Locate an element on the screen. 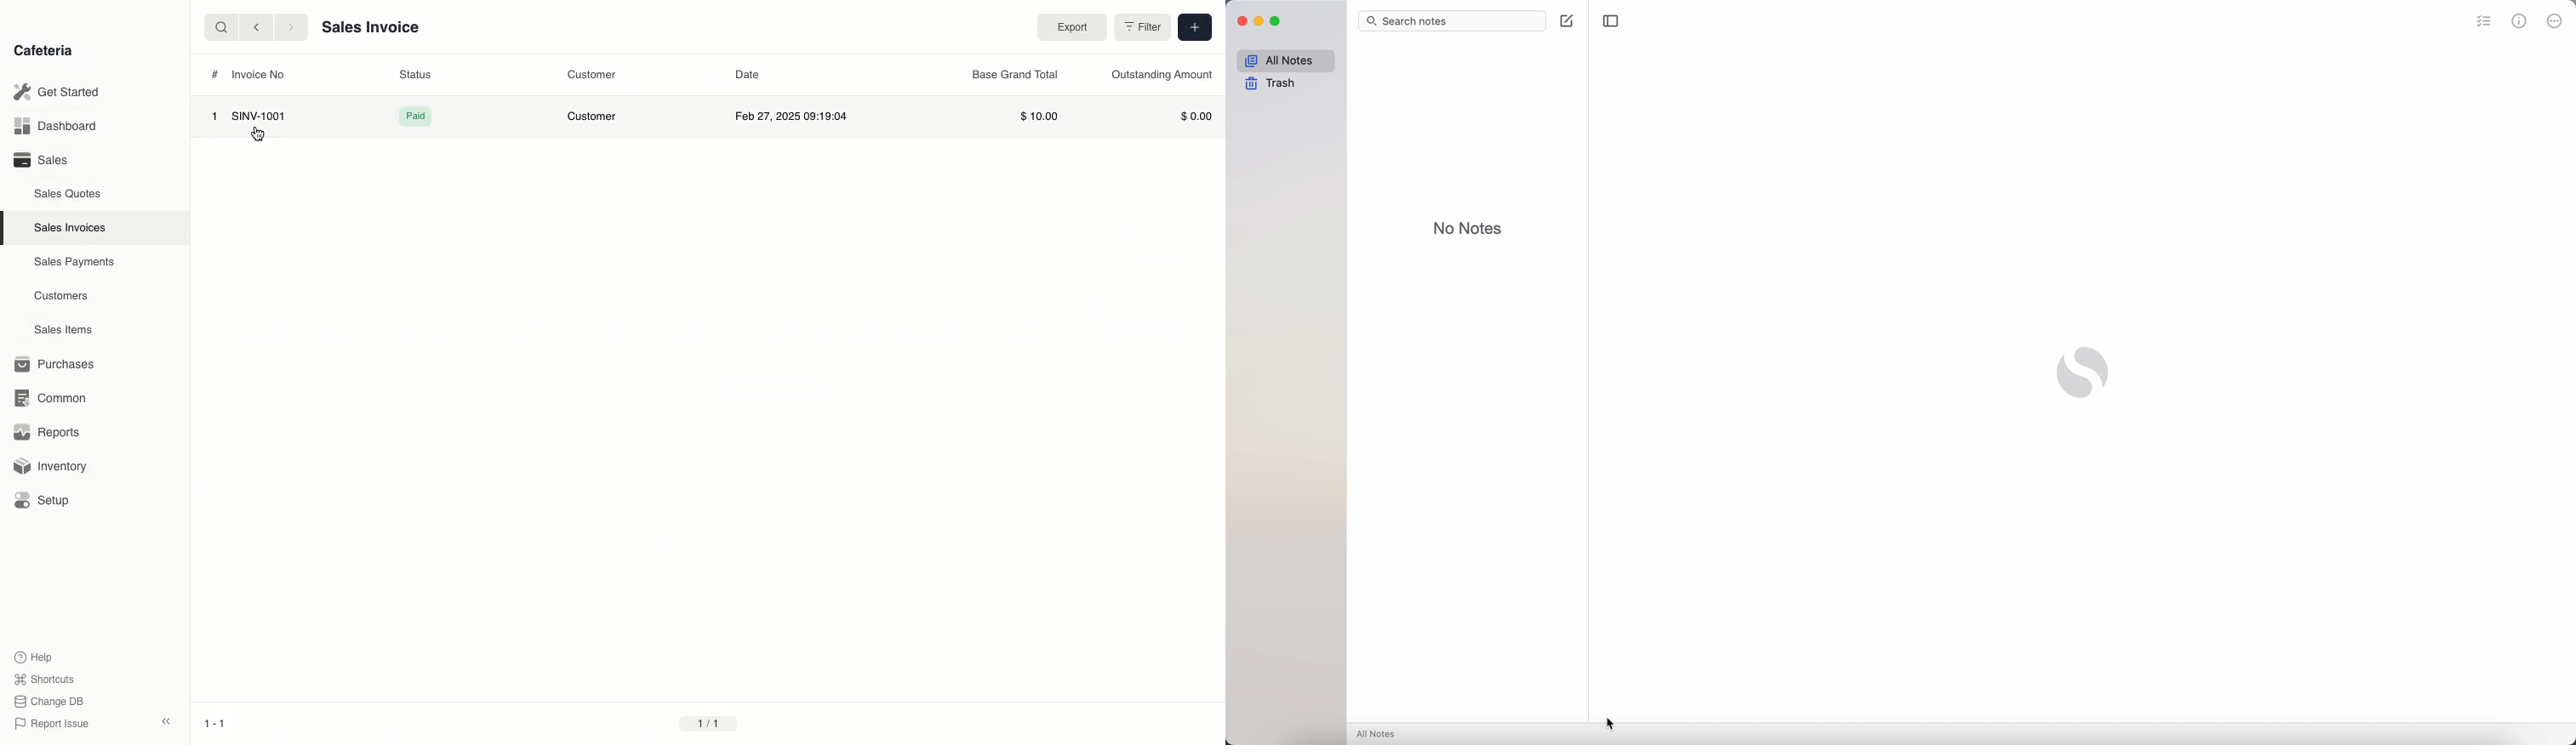  Sales Payments is located at coordinates (75, 263).